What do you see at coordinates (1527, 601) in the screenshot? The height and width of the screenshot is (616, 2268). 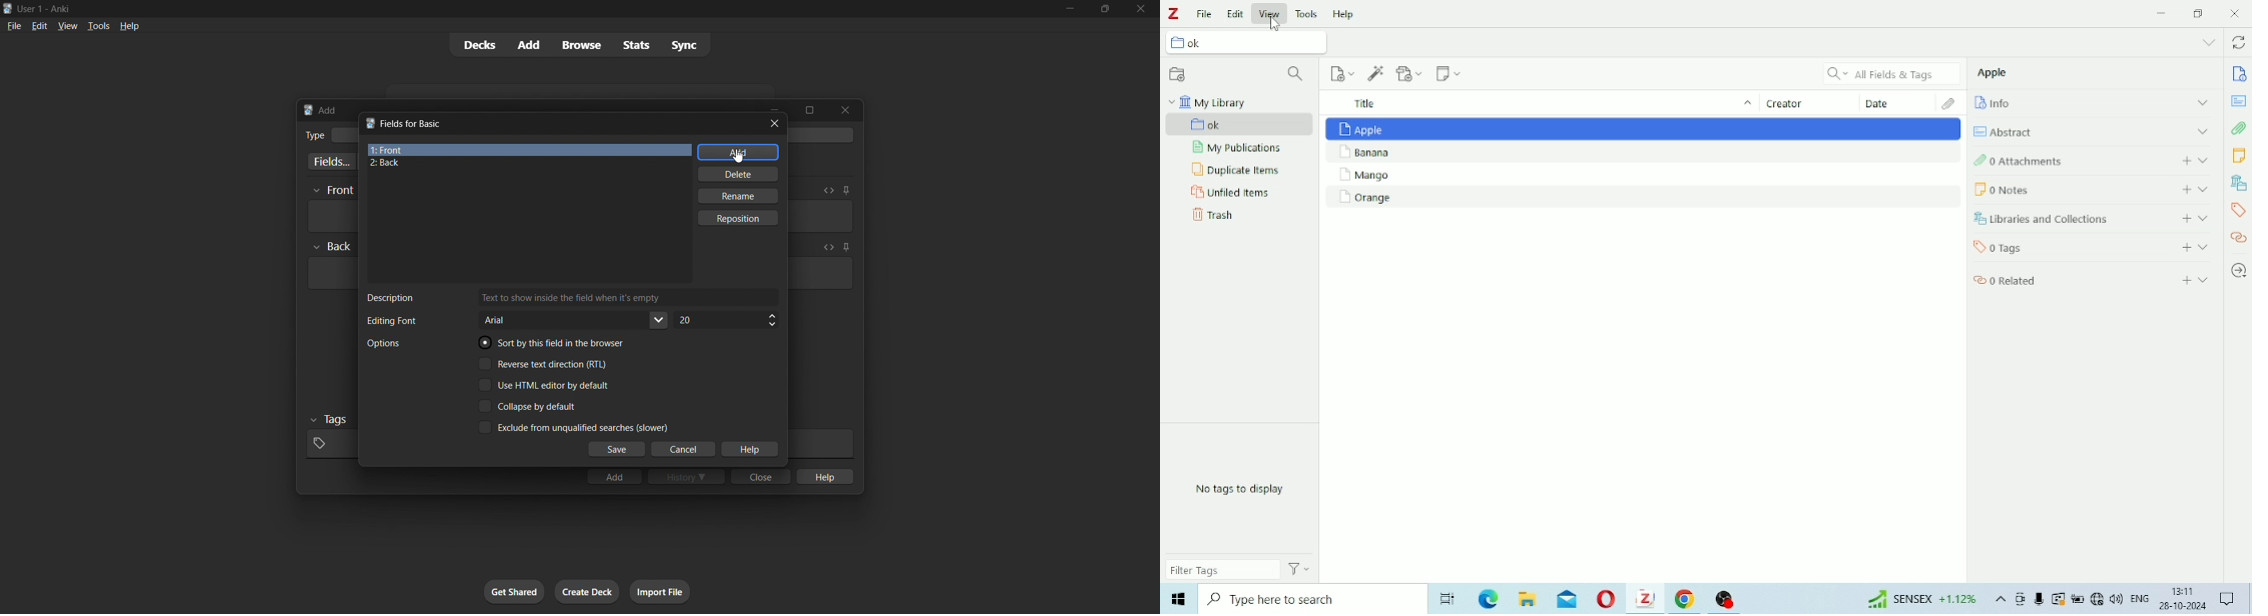 I see `Documents Explorer` at bounding box center [1527, 601].